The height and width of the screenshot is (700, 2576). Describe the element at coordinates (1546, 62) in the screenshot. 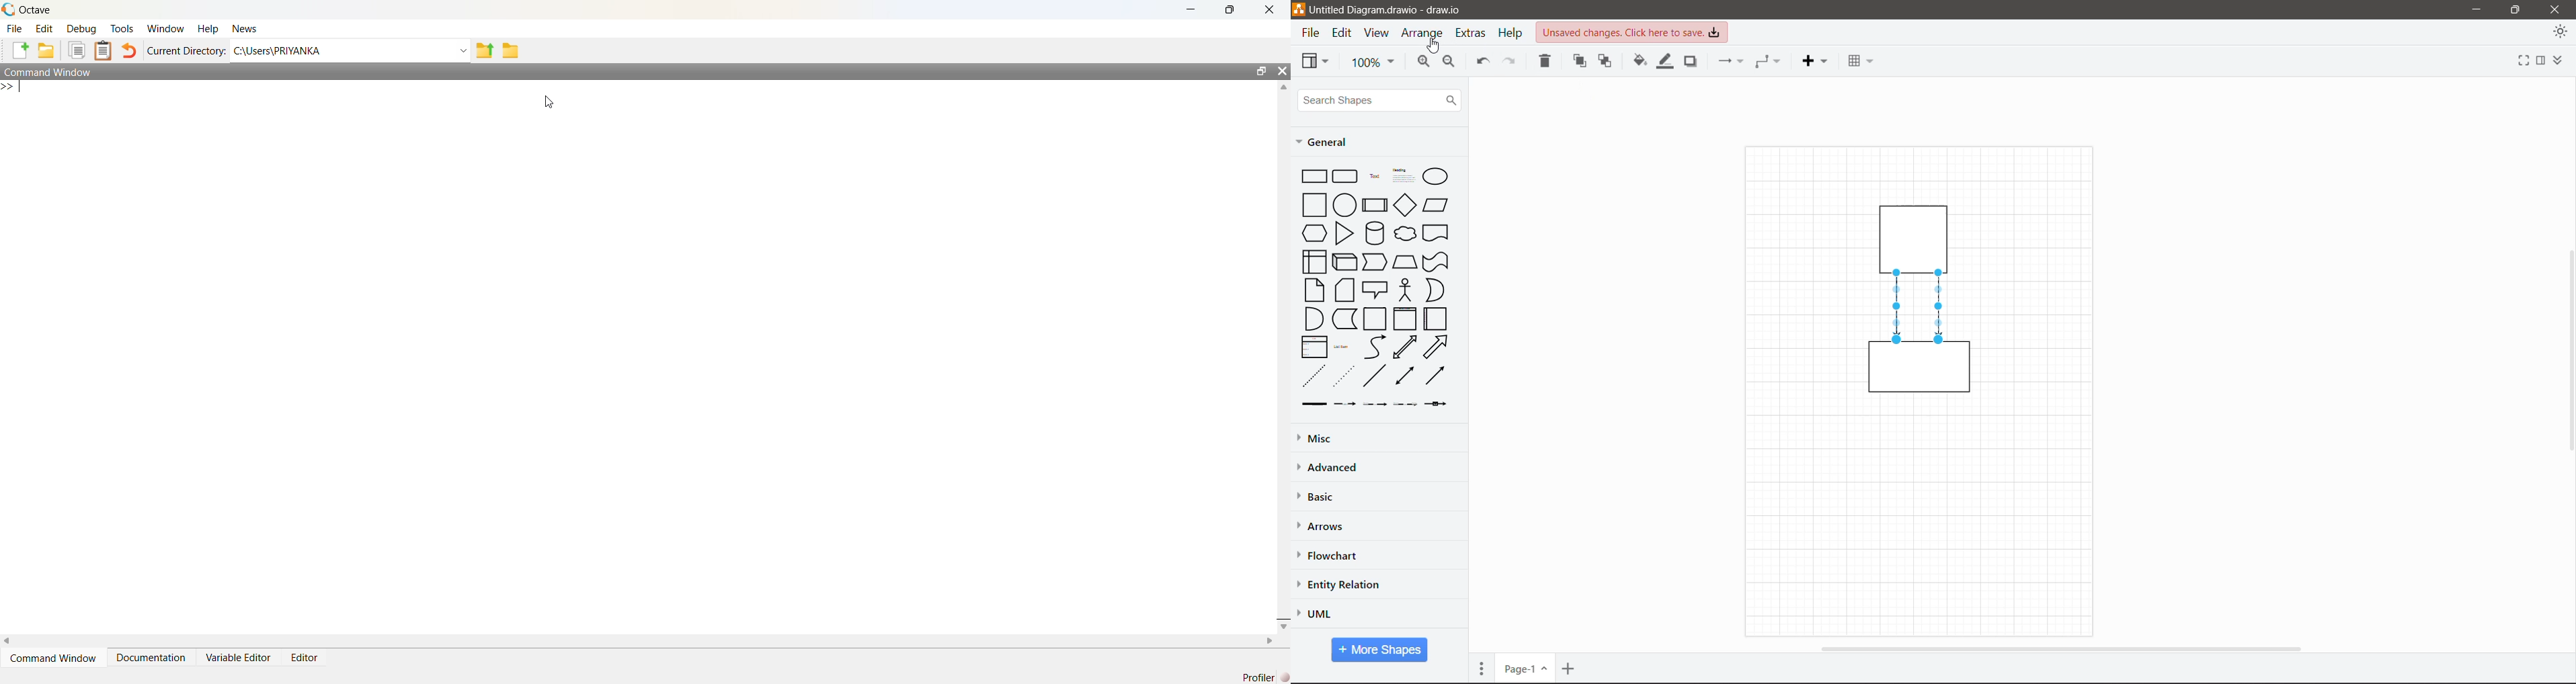

I see `Delete` at that location.